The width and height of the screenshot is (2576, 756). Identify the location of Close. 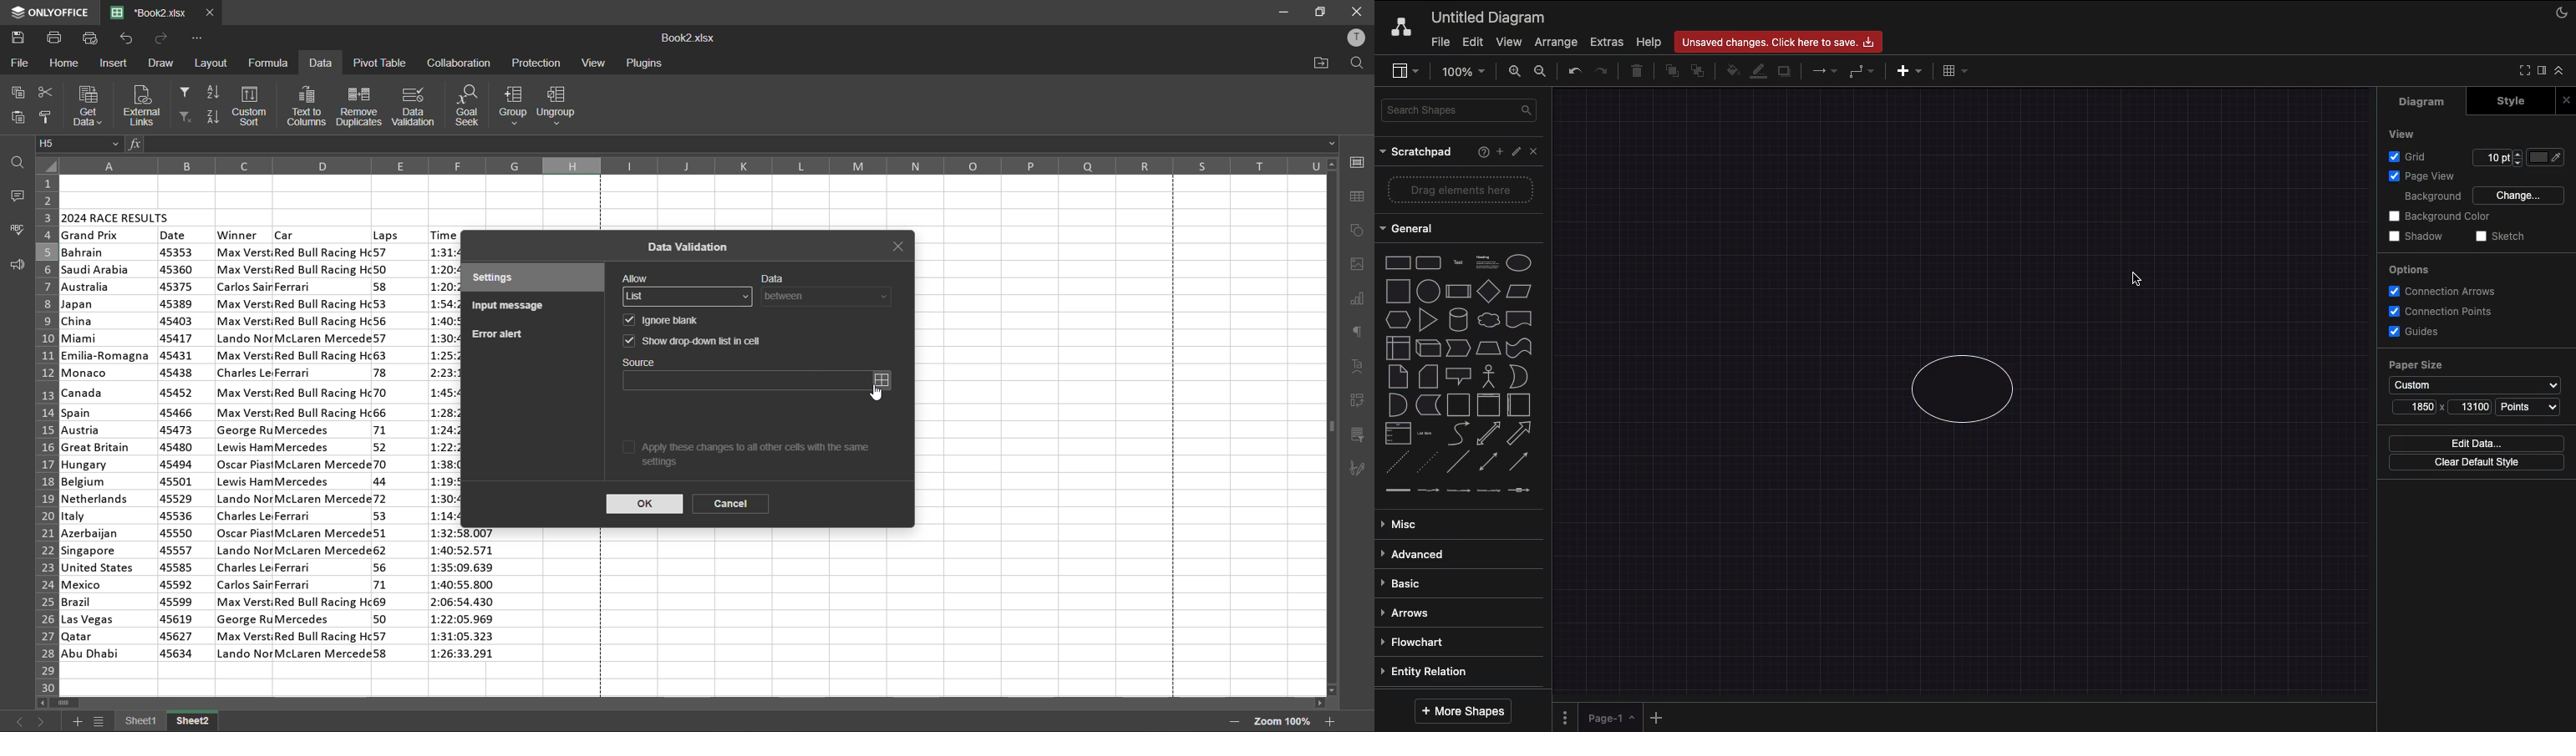
(2568, 99).